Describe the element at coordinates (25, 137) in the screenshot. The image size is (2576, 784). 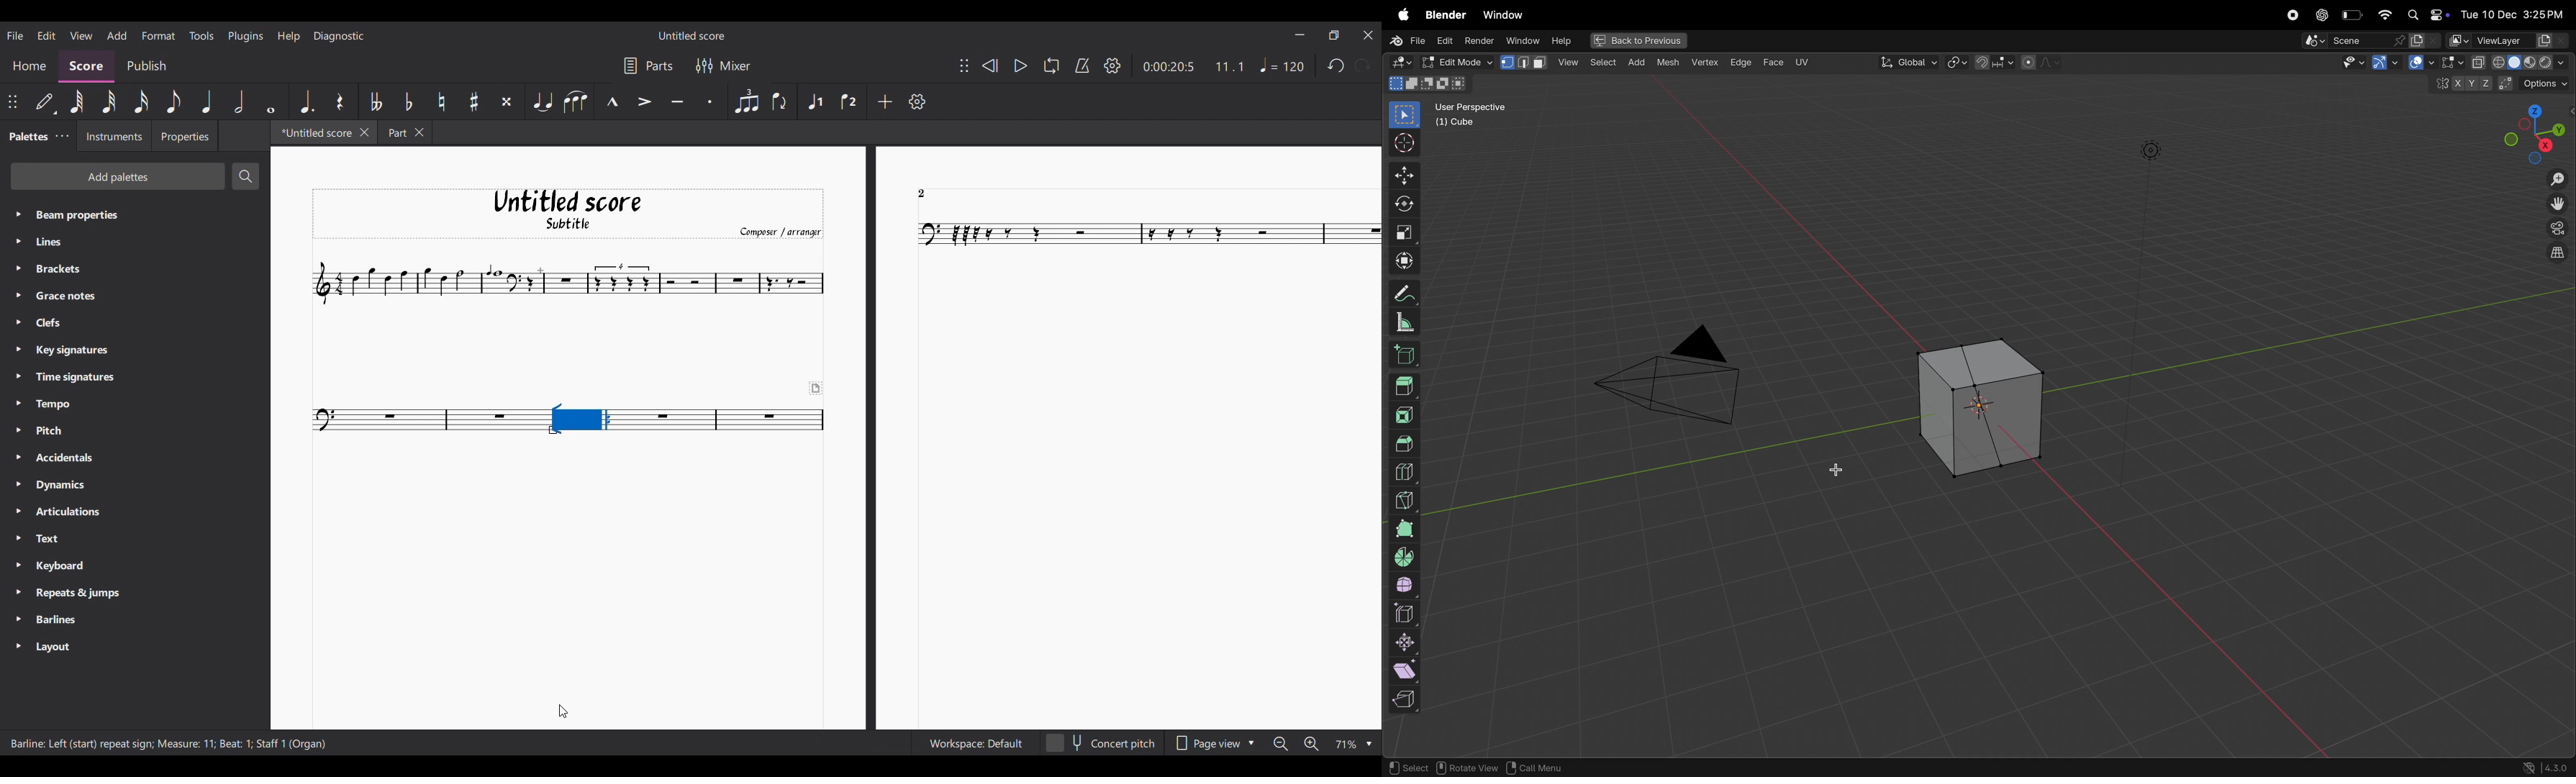
I see `Palette tab, current selection` at that location.